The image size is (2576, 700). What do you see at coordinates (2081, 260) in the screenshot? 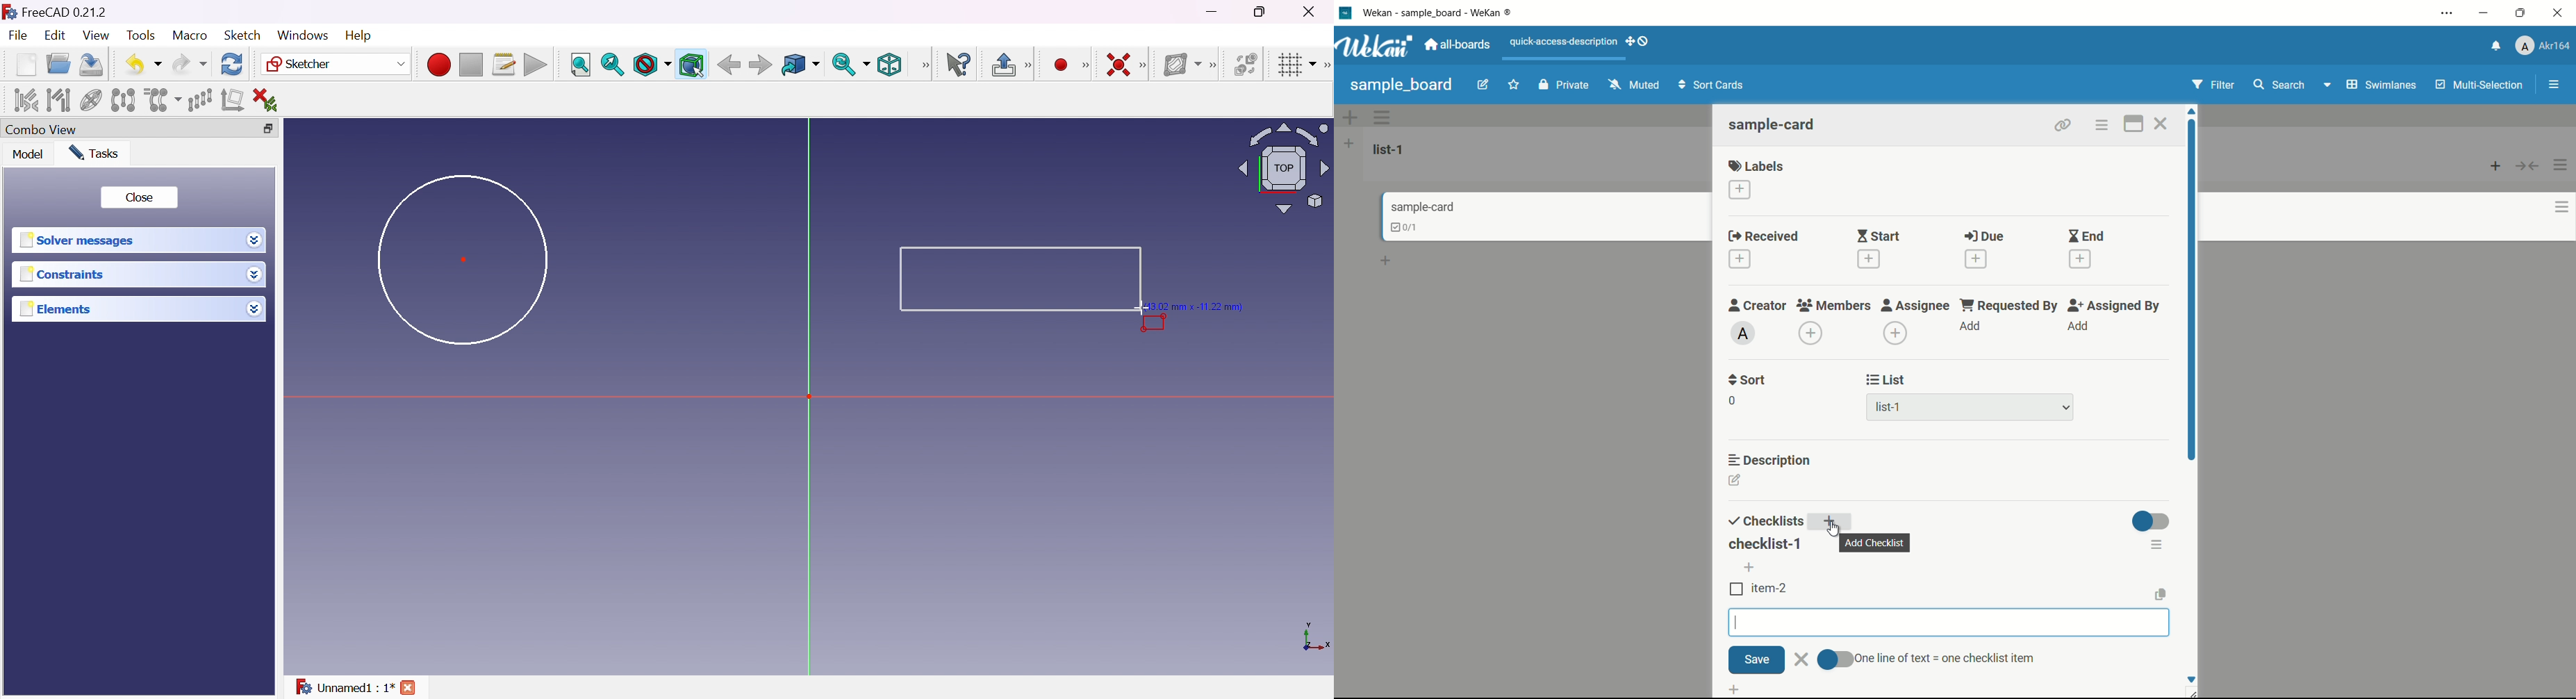
I see `add date` at bounding box center [2081, 260].